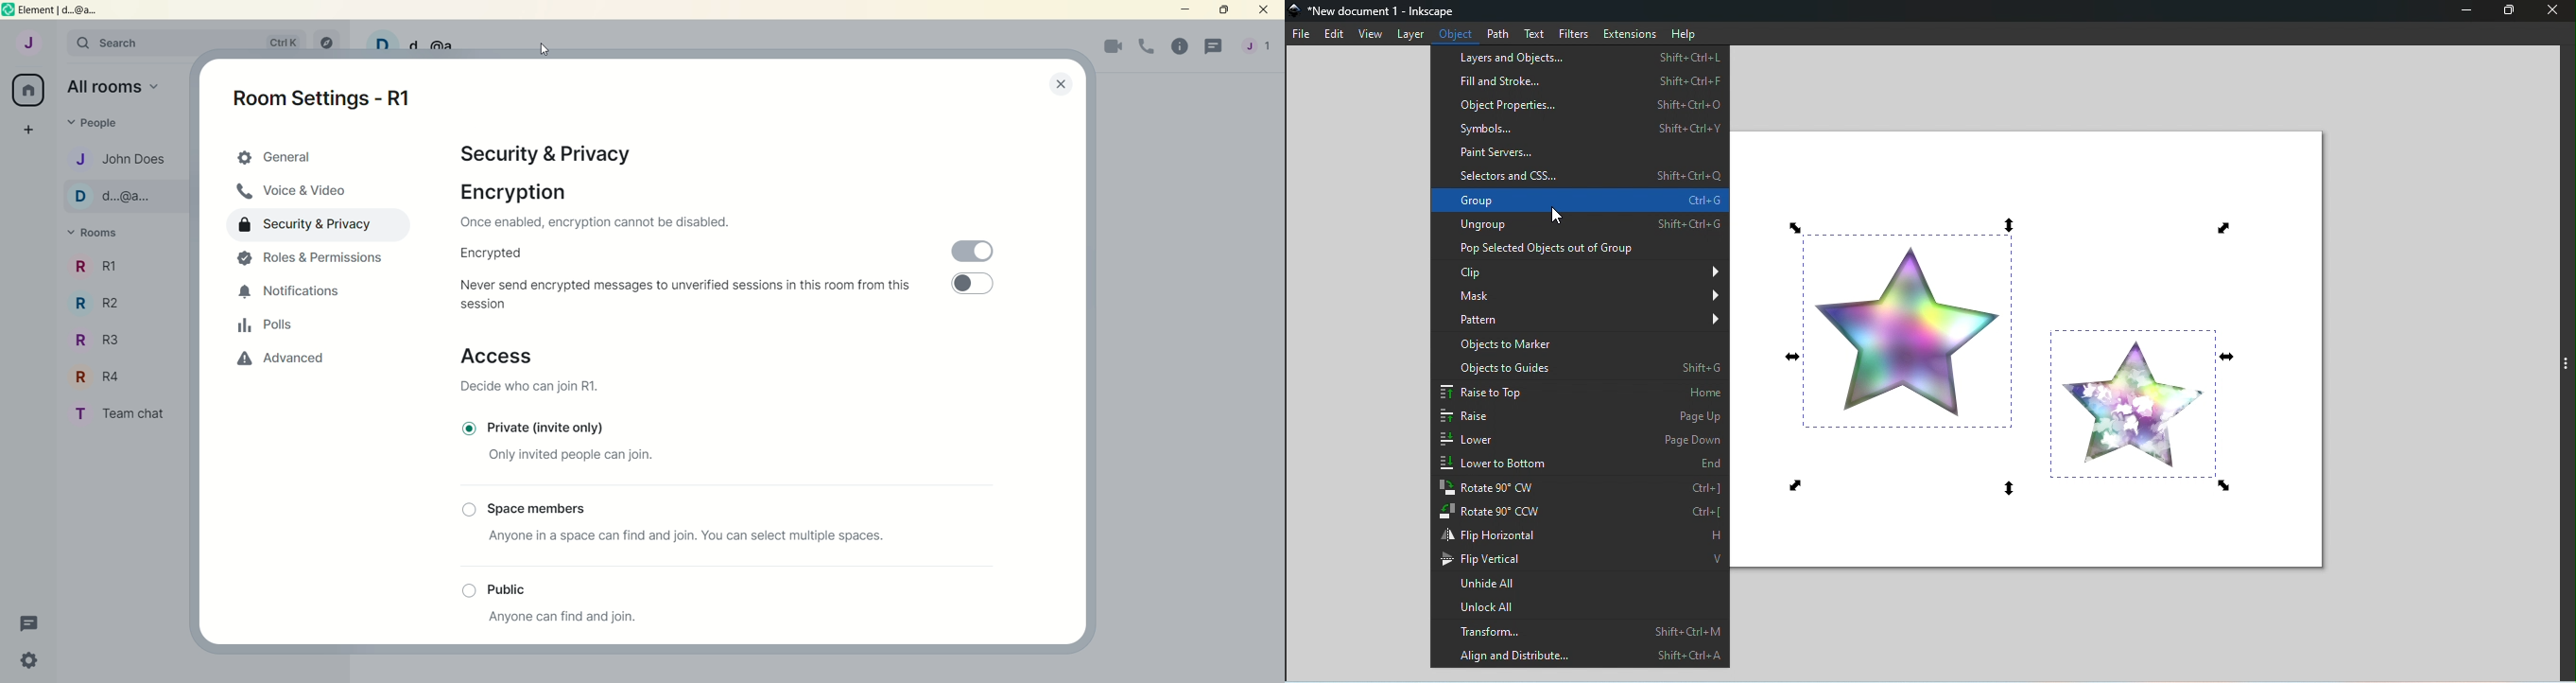 This screenshot has height=700, width=2576. I want to click on Element | d..@a..., so click(59, 10).